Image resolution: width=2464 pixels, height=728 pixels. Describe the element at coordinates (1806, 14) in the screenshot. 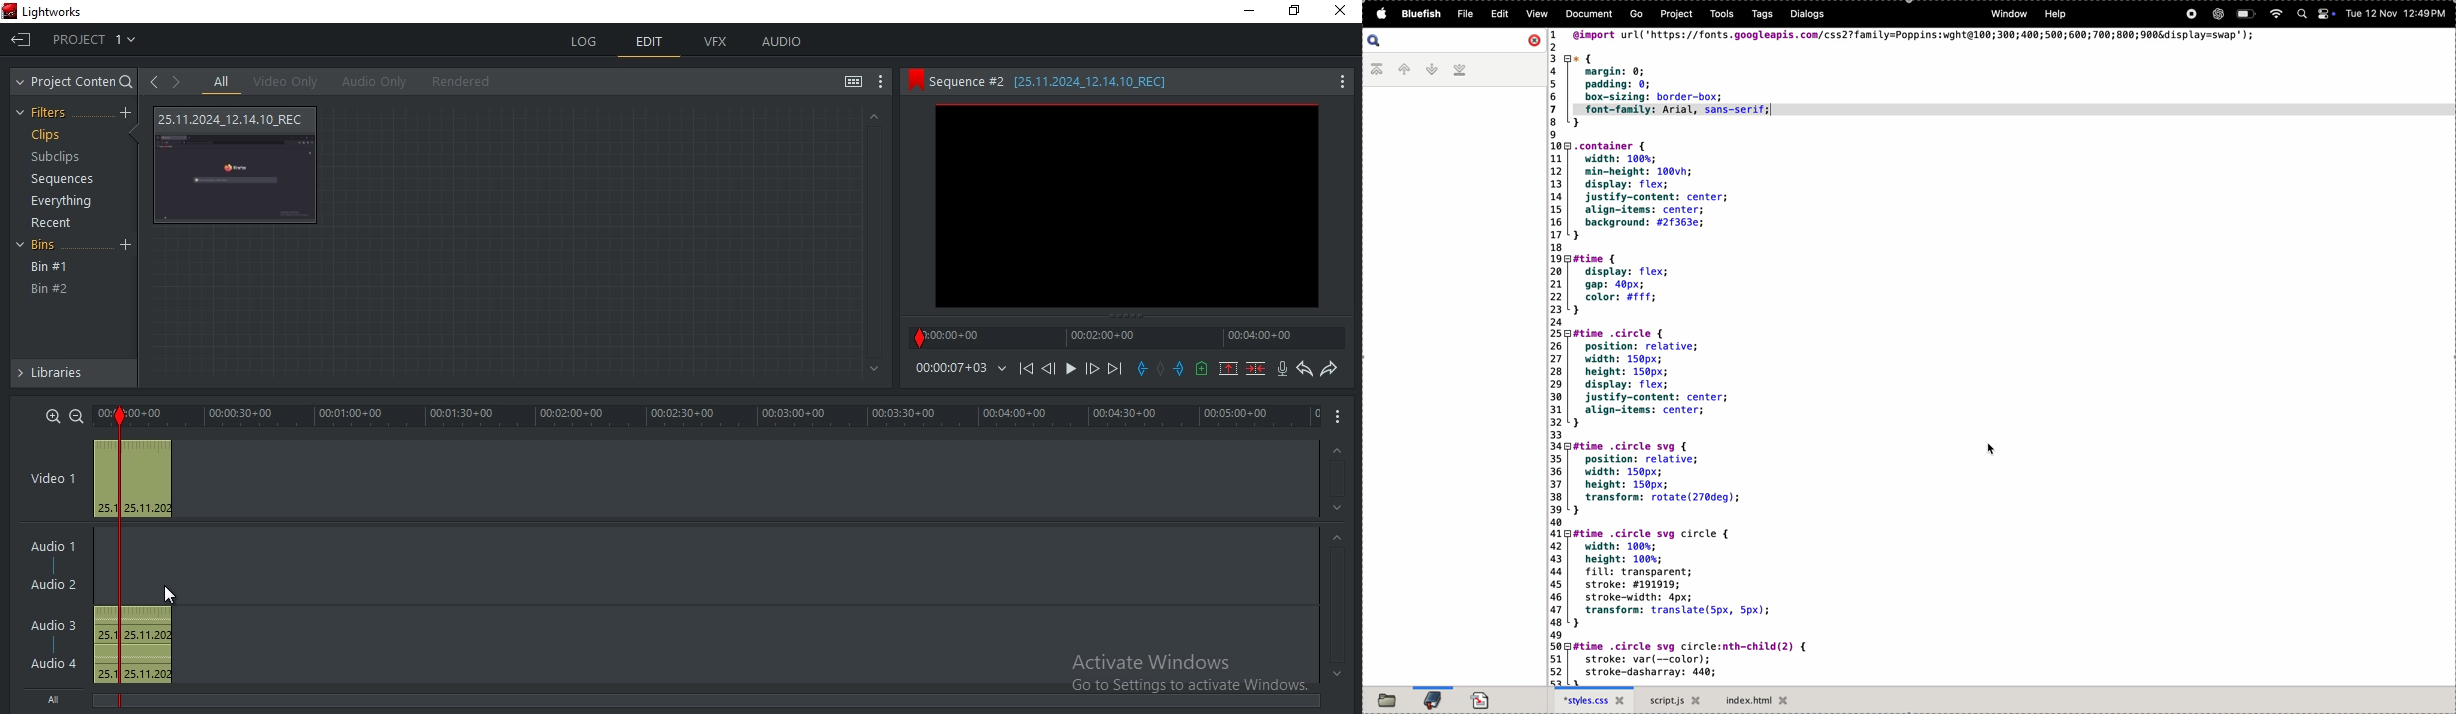

I see `dialogs` at that location.